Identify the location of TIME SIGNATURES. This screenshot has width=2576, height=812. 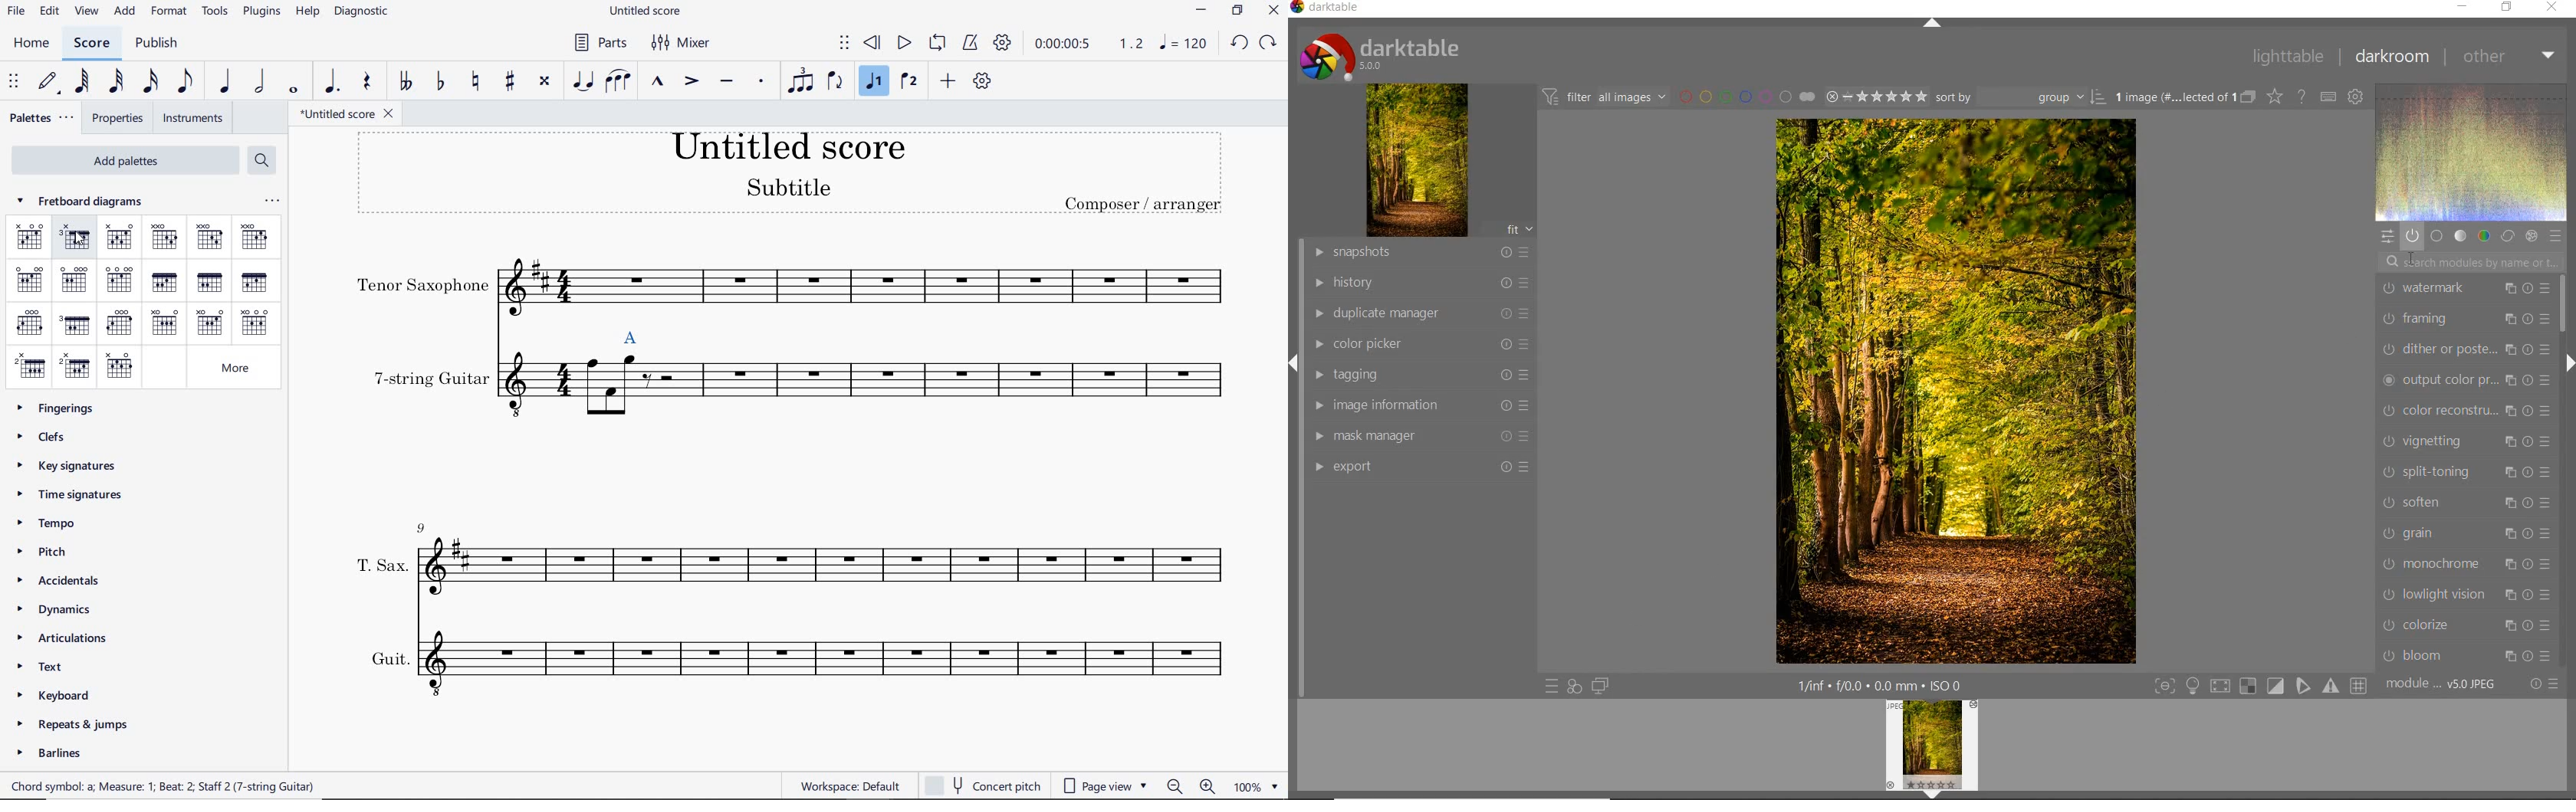
(83, 497).